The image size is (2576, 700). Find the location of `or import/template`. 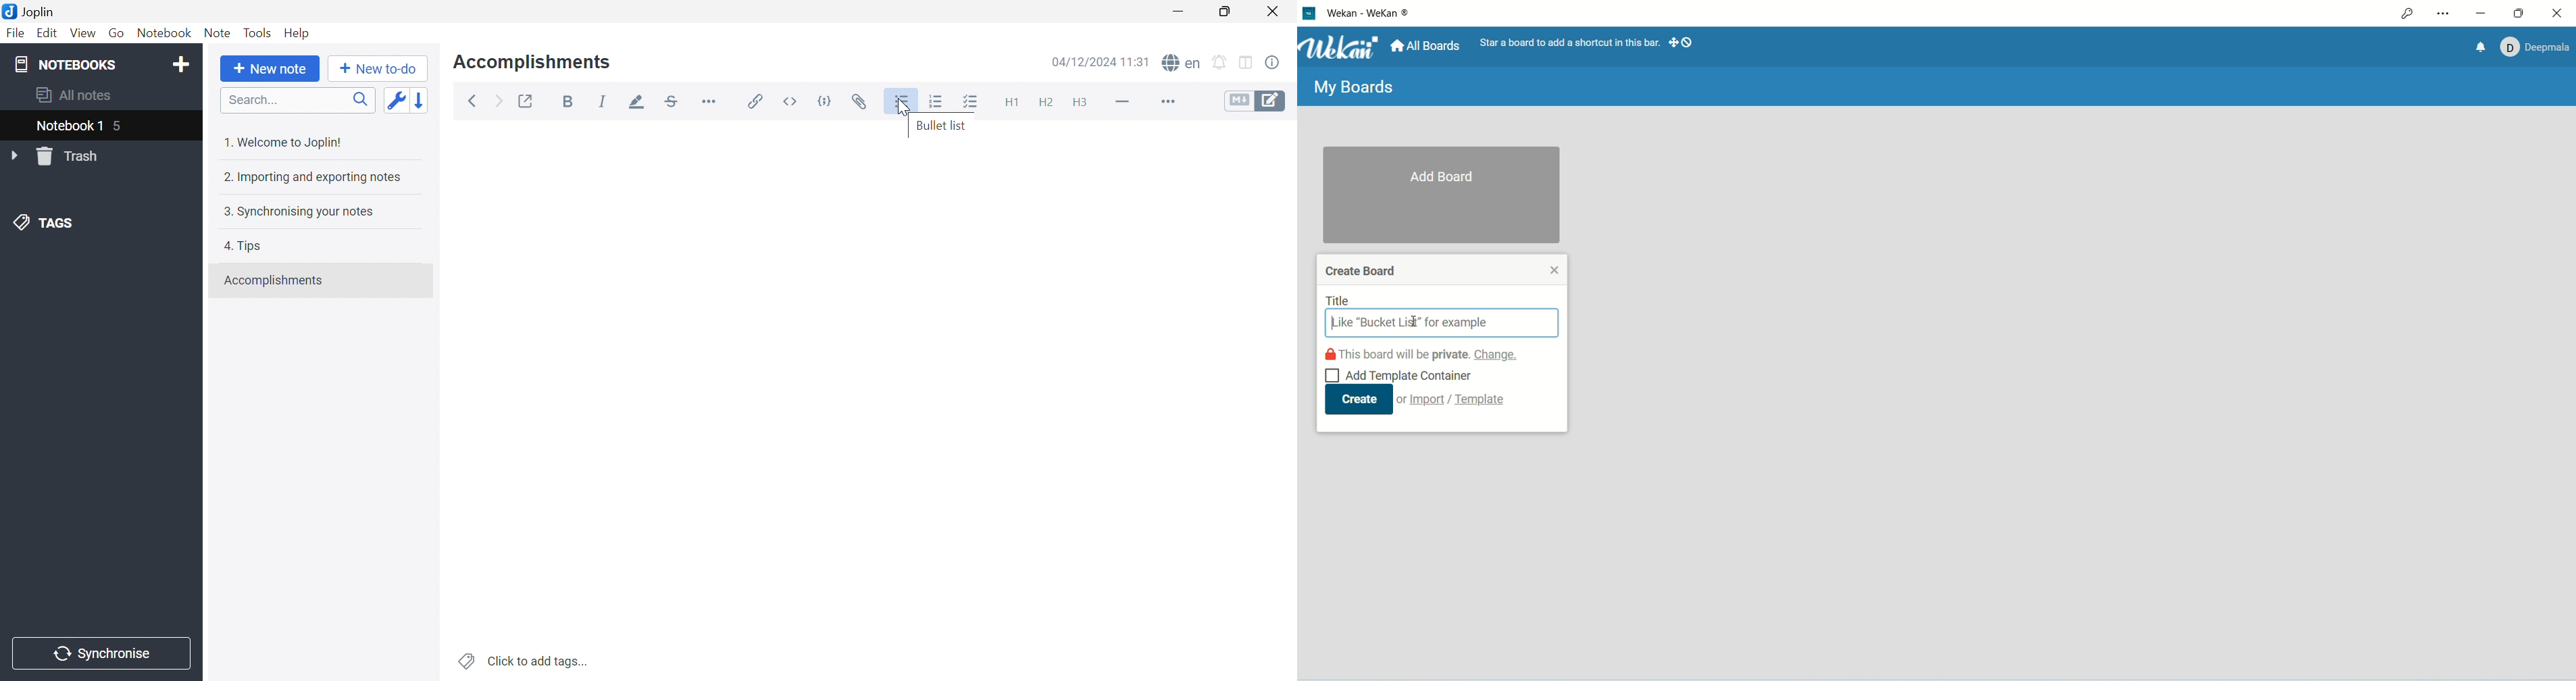

or import/template is located at coordinates (1452, 399).